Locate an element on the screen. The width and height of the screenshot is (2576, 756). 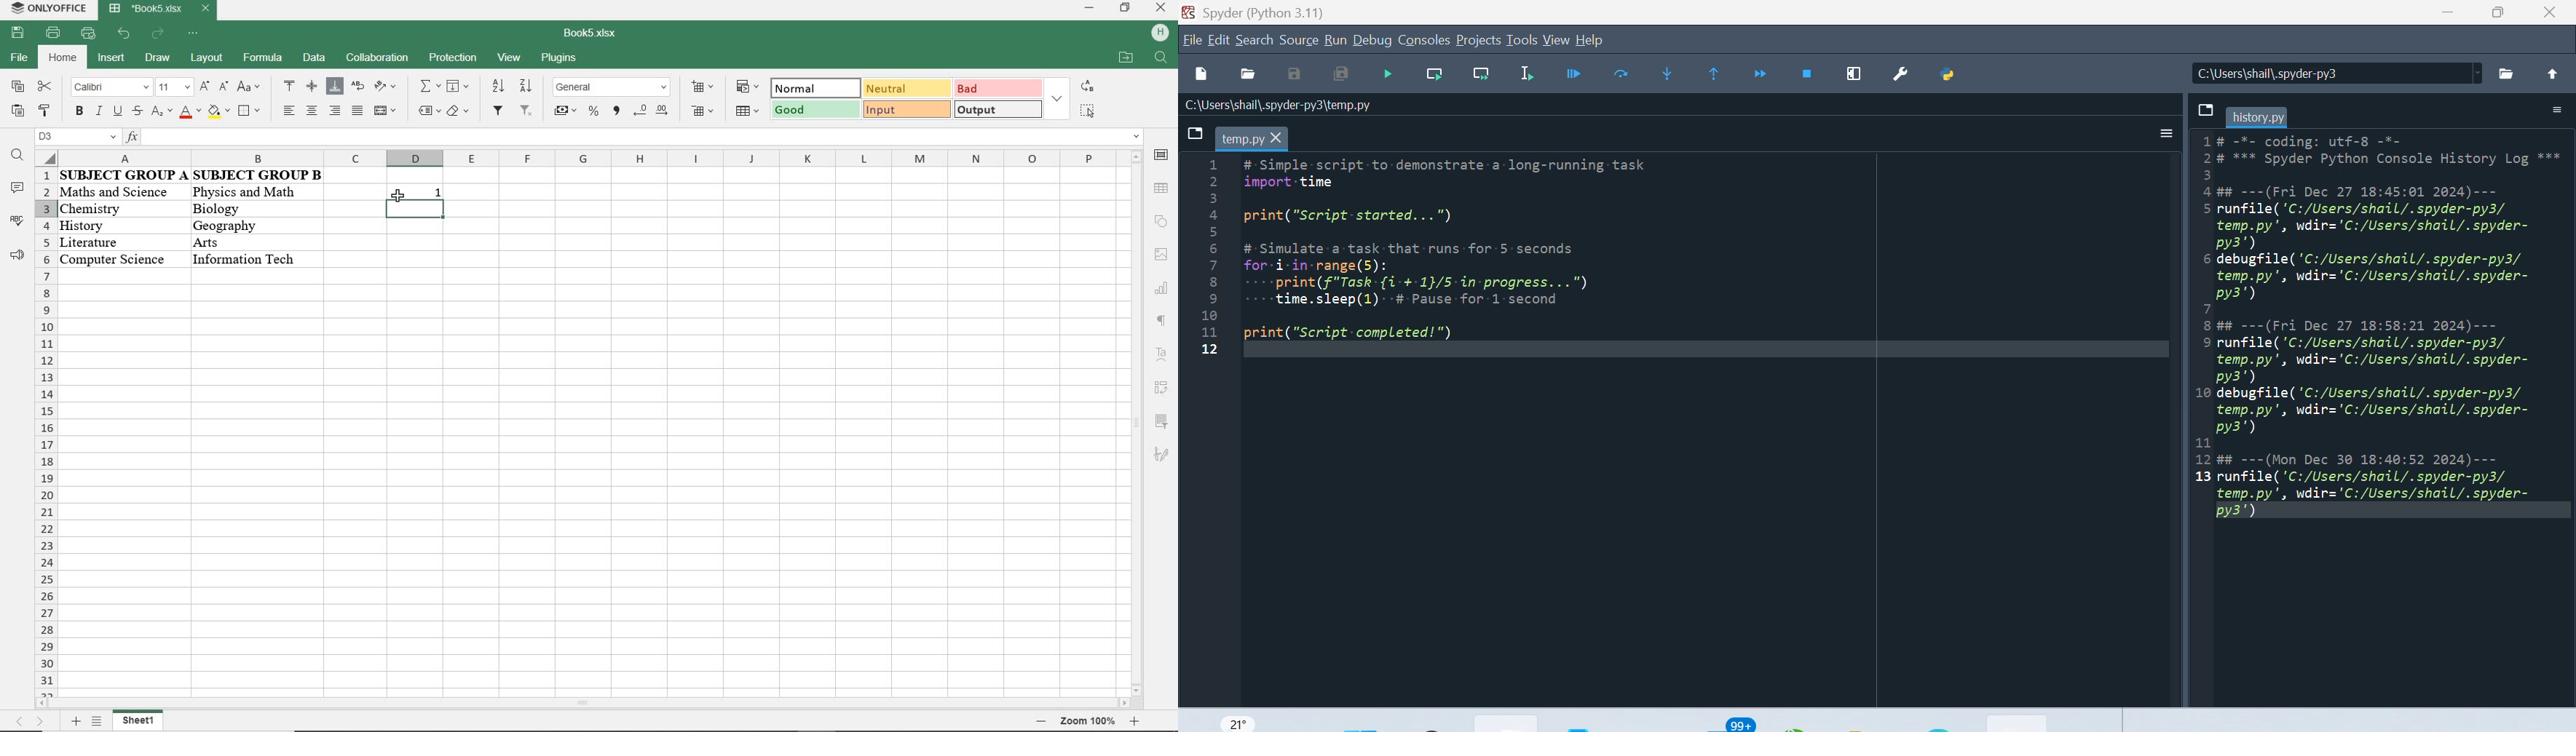
paste is located at coordinates (16, 111).